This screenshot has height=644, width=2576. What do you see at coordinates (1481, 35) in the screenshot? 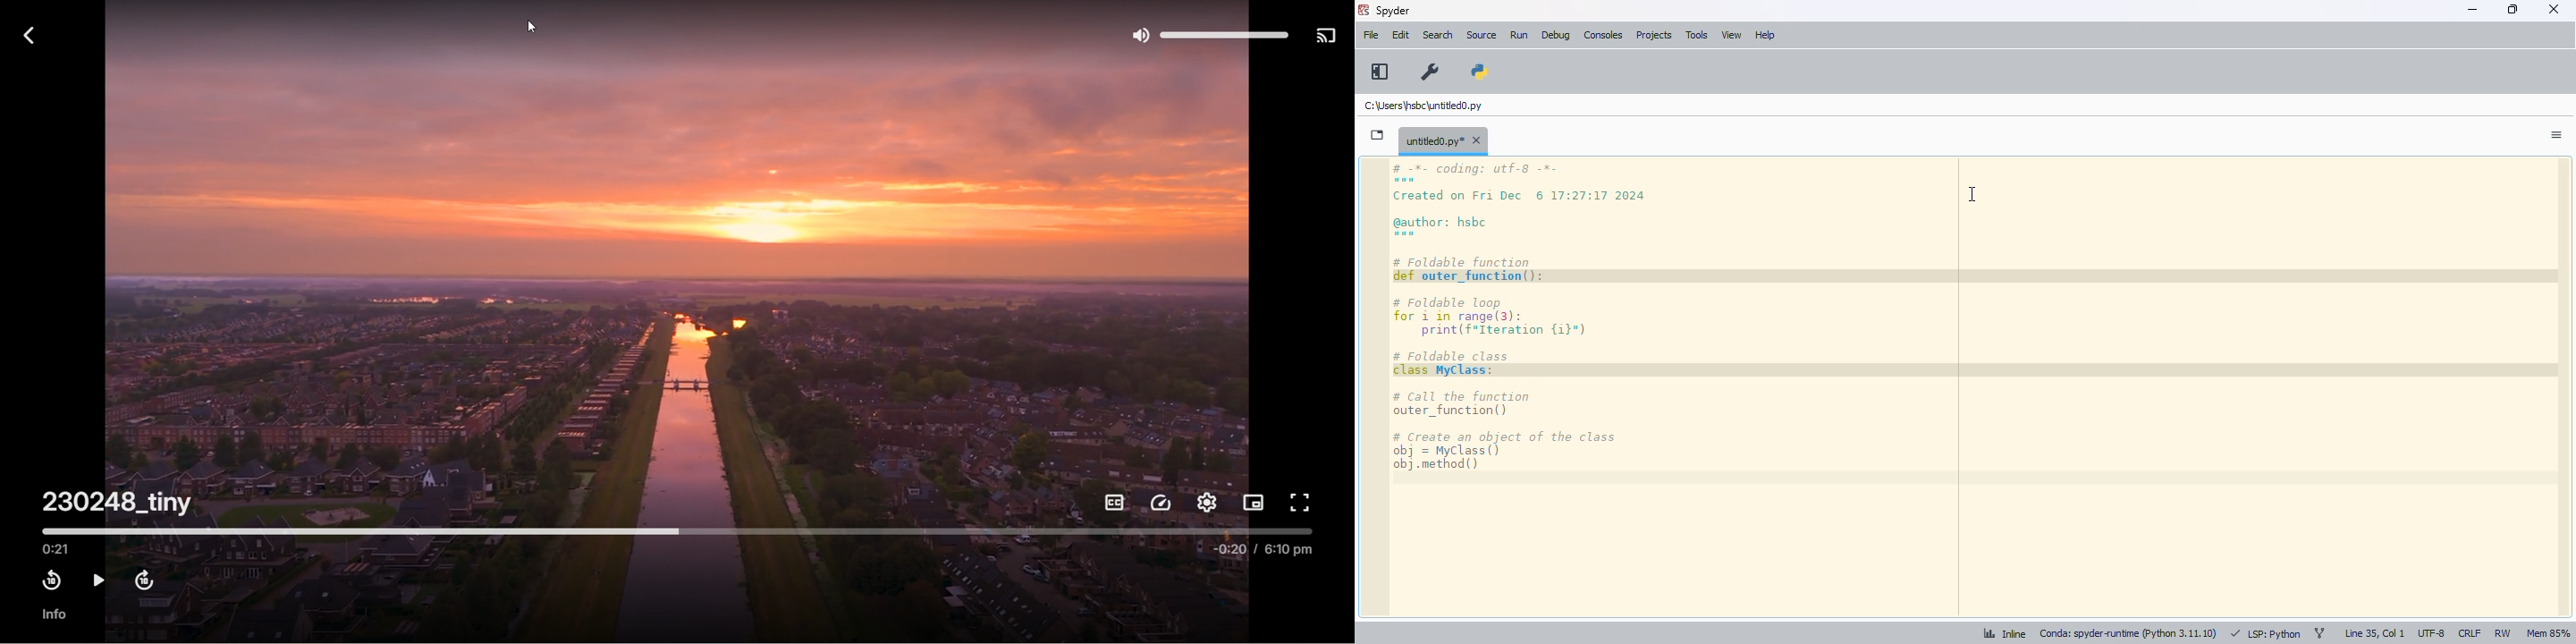
I see `source` at bounding box center [1481, 35].